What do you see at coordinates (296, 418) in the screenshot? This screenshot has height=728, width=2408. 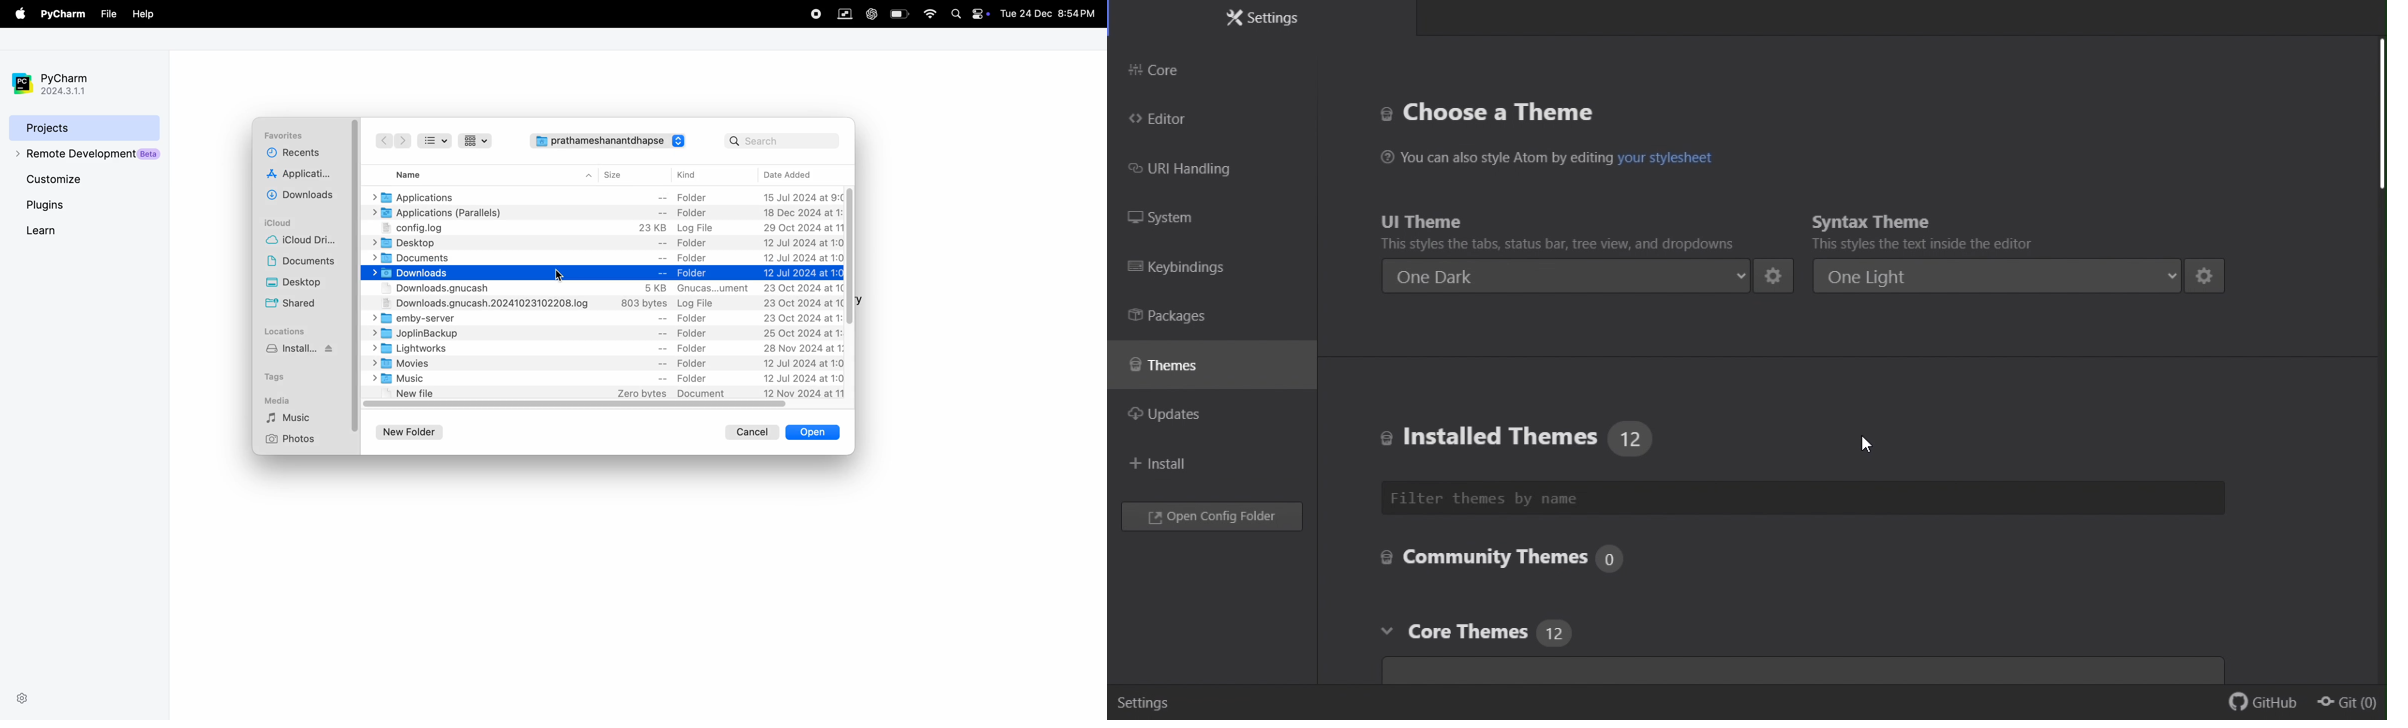 I see `music` at bounding box center [296, 418].